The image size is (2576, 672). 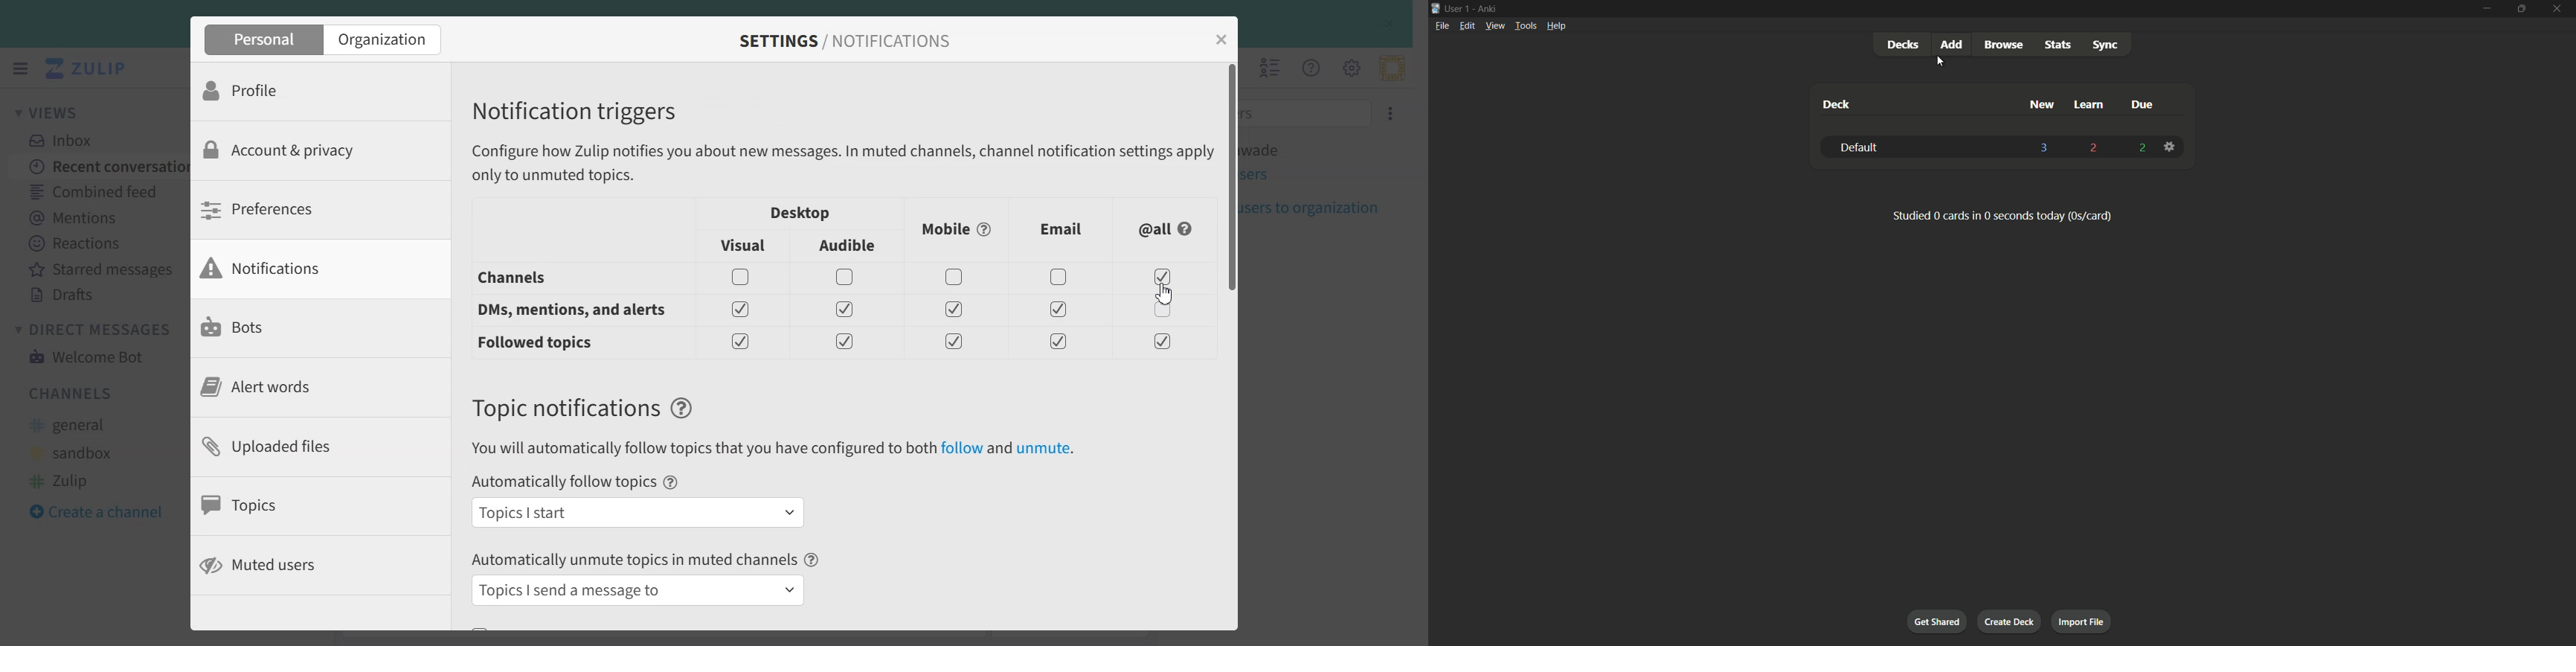 What do you see at coordinates (2008, 621) in the screenshot?
I see `create deck` at bounding box center [2008, 621].